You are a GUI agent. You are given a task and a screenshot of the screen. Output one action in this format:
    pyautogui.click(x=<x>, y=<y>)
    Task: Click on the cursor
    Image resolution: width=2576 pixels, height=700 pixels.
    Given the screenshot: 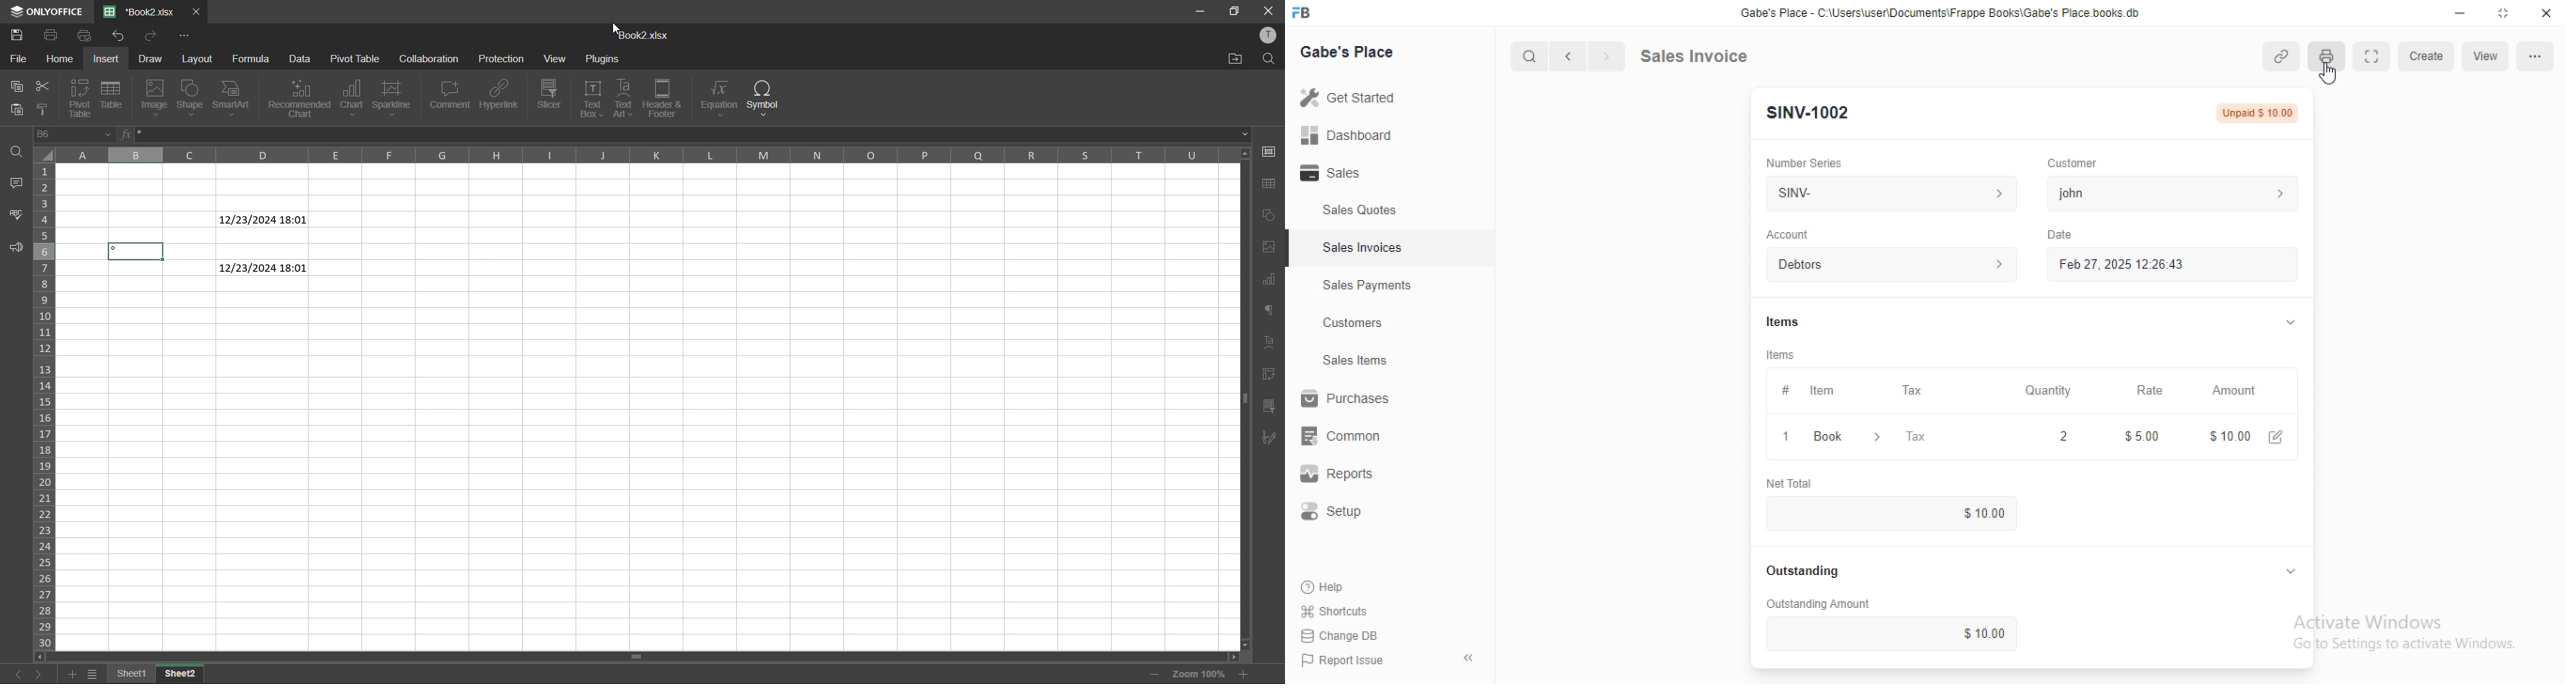 What is the action you would take?
    pyautogui.click(x=2328, y=74)
    